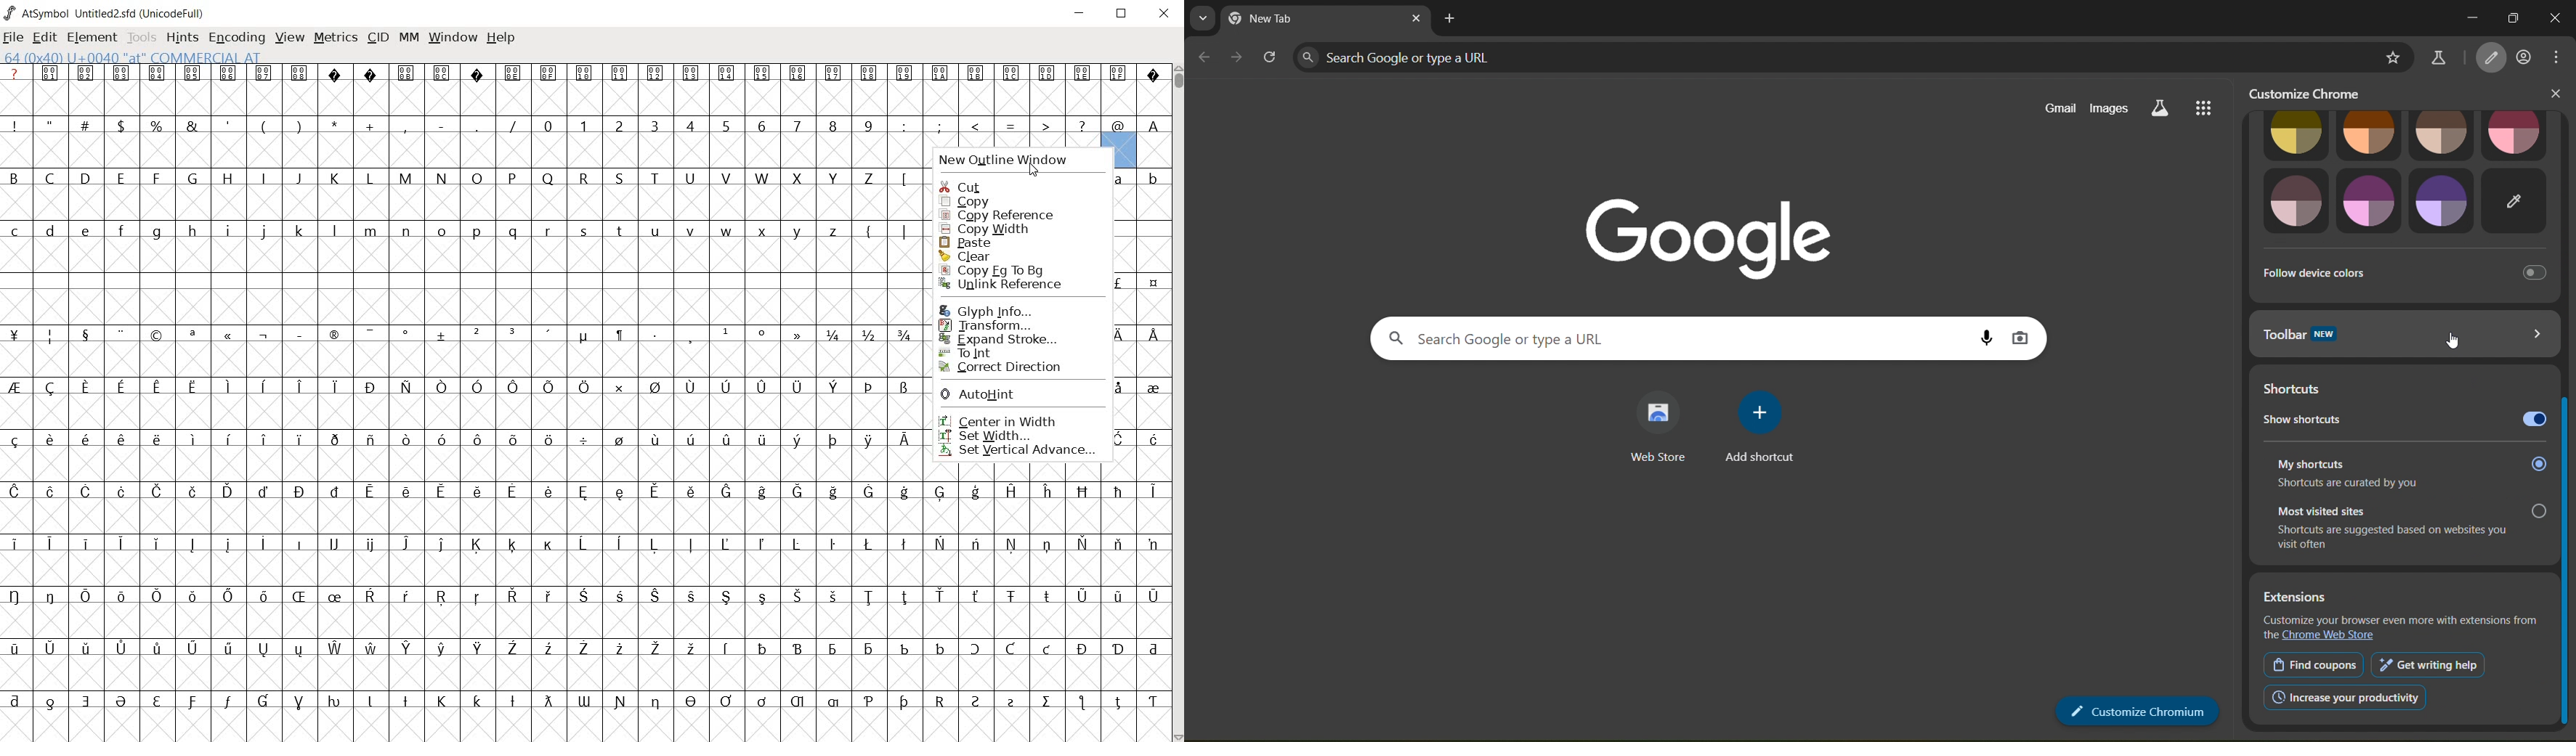 The width and height of the screenshot is (2576, 756). What do you see at coordinates (45, 38) in the screenshot?
I see `EDIT` at bounding box center [45, 38].